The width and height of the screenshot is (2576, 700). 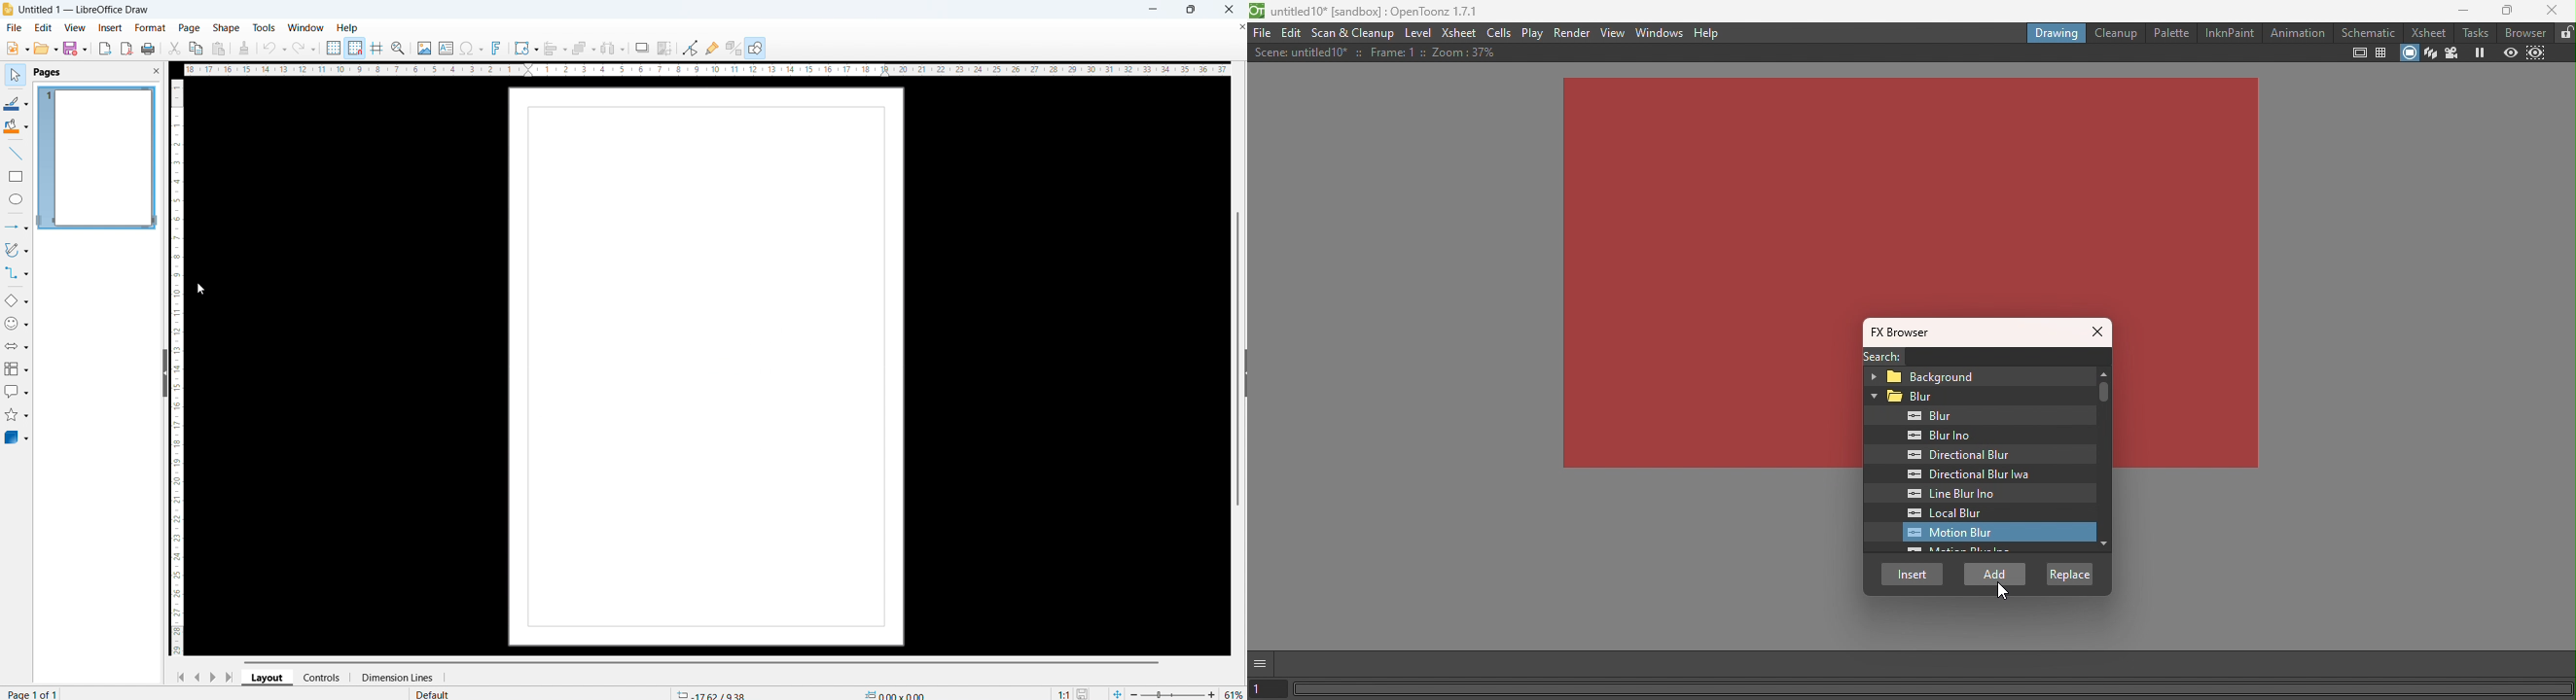 What do you see at coordinates (1262, 33) in the screenshot?
I see `File` at bounding box center [1262, 33].